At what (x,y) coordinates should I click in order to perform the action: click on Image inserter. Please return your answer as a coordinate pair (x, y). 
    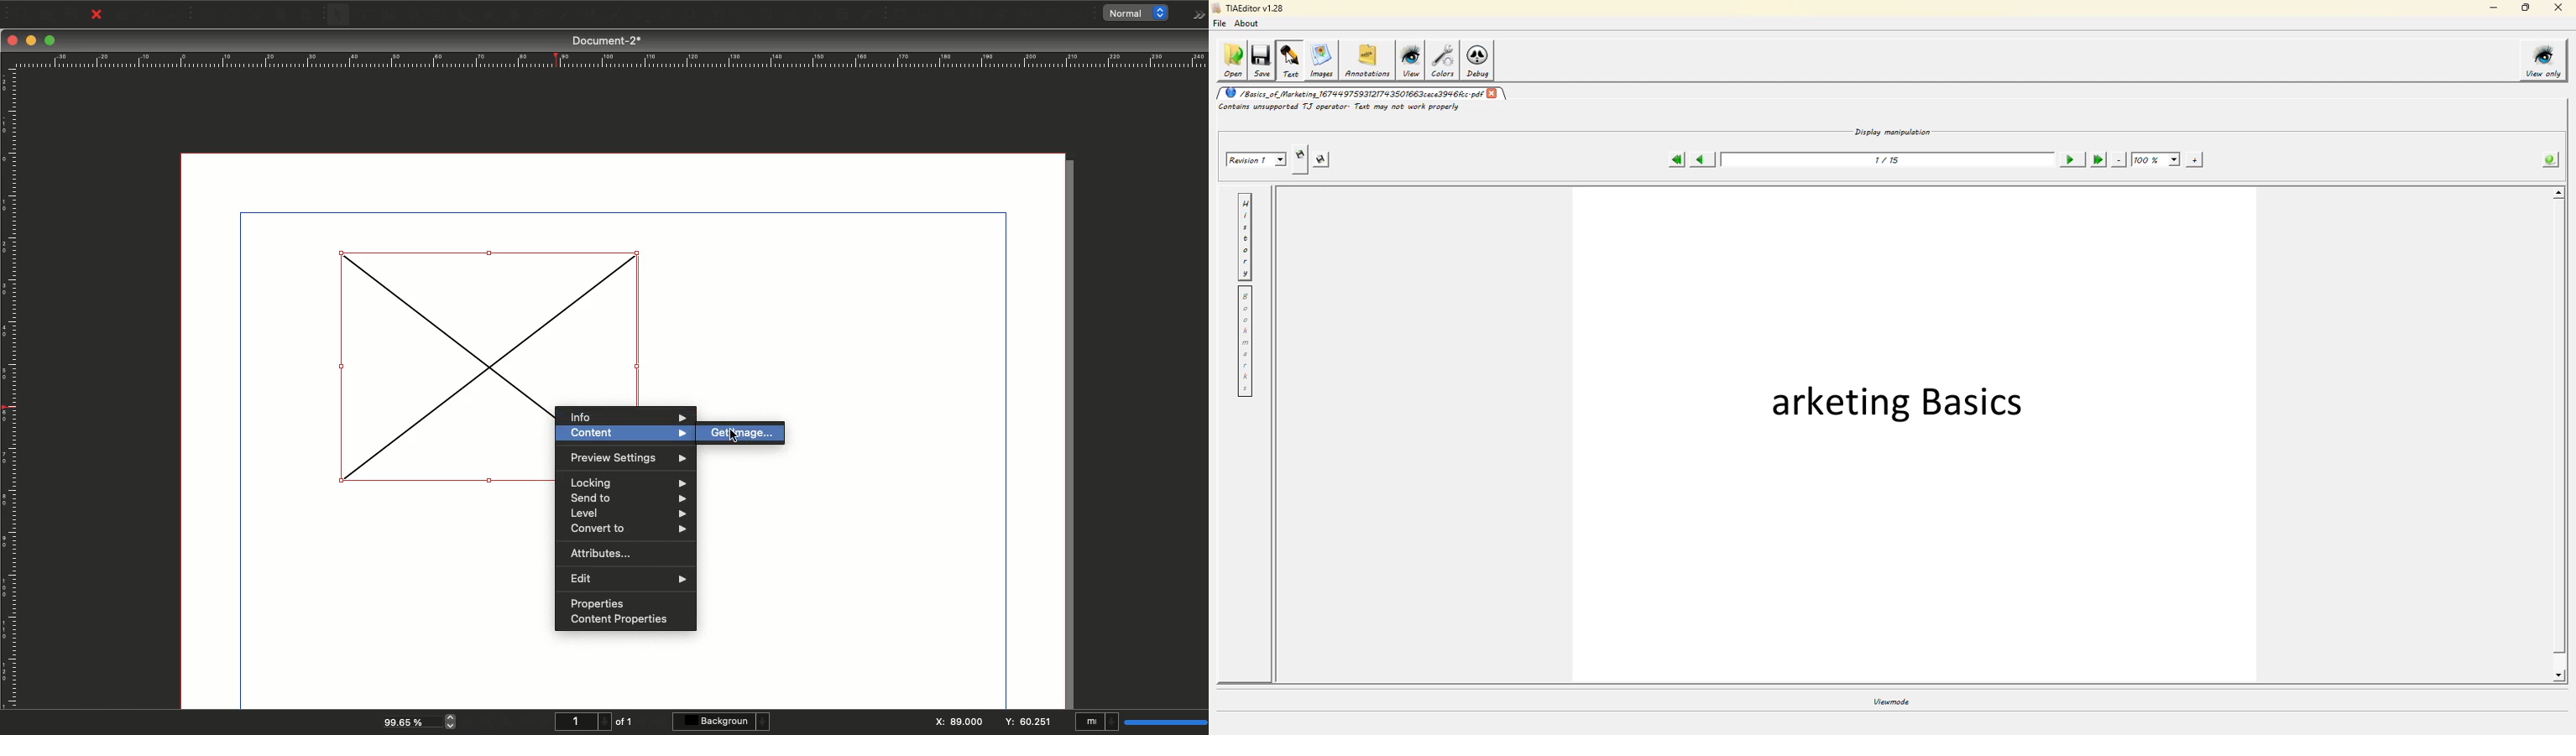
    Looking at the image, I should click on (424, 368).